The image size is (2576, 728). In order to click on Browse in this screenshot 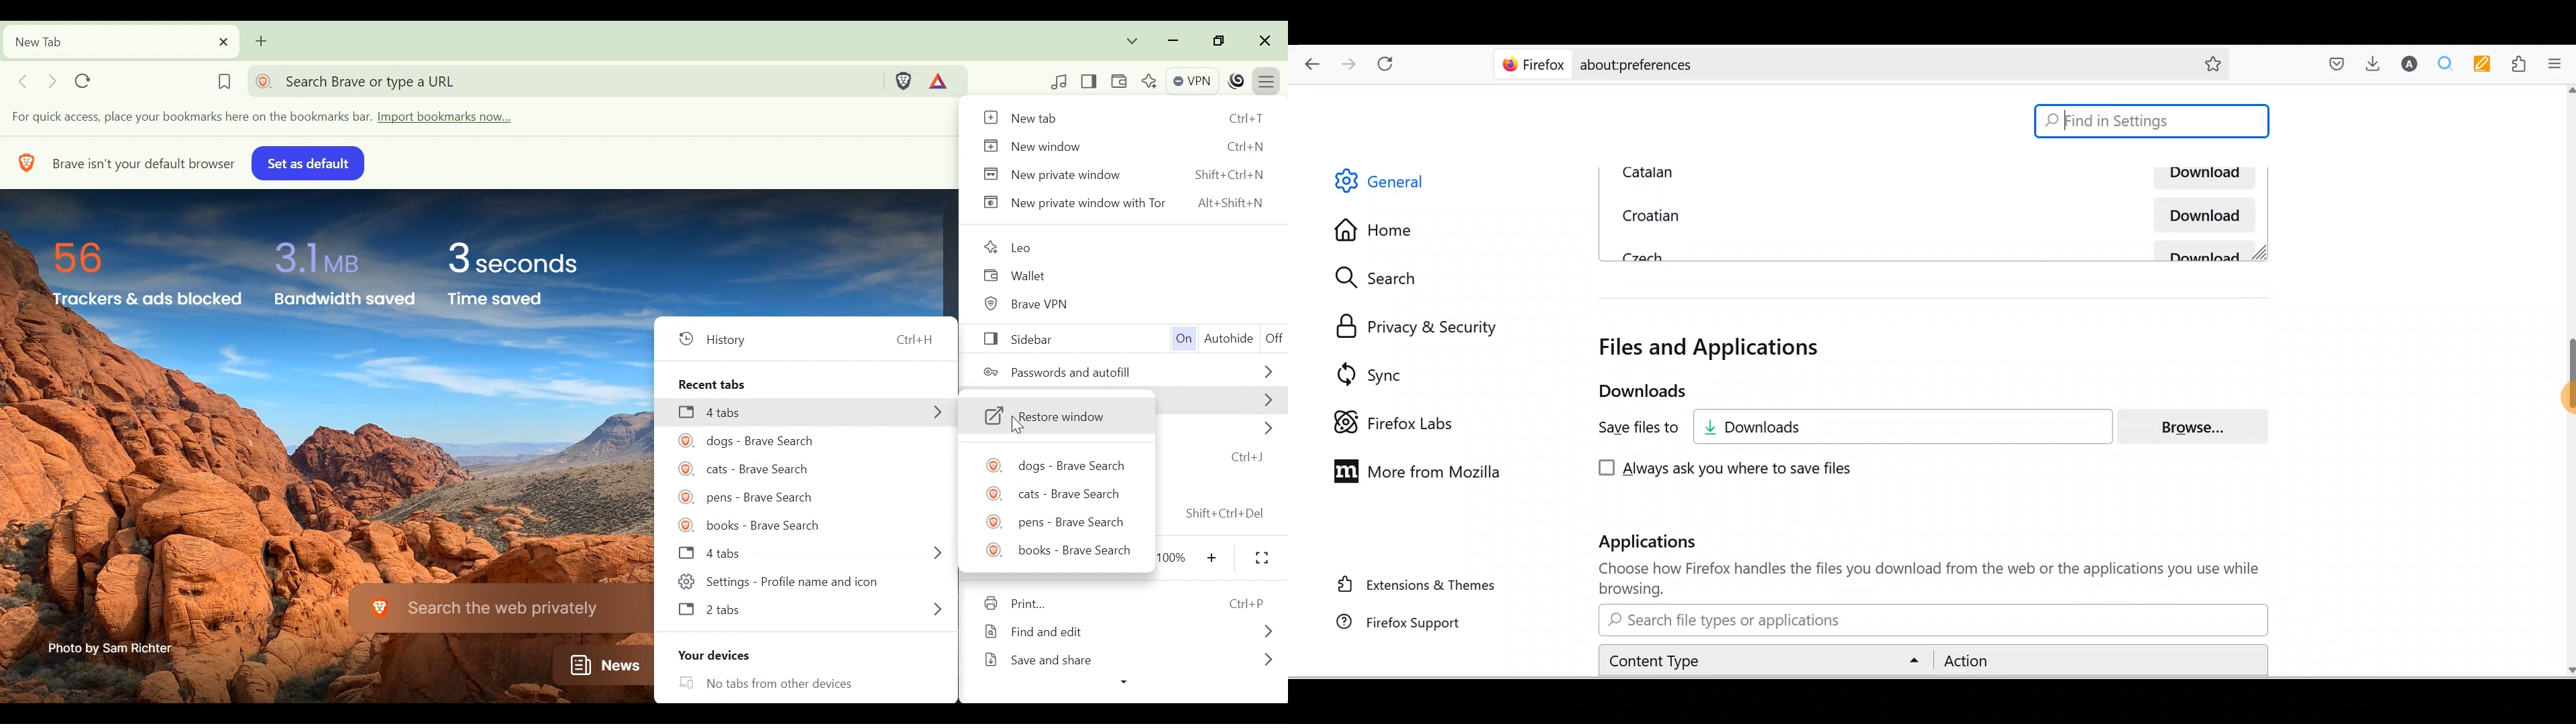, I will do `click(2201, 426)`.